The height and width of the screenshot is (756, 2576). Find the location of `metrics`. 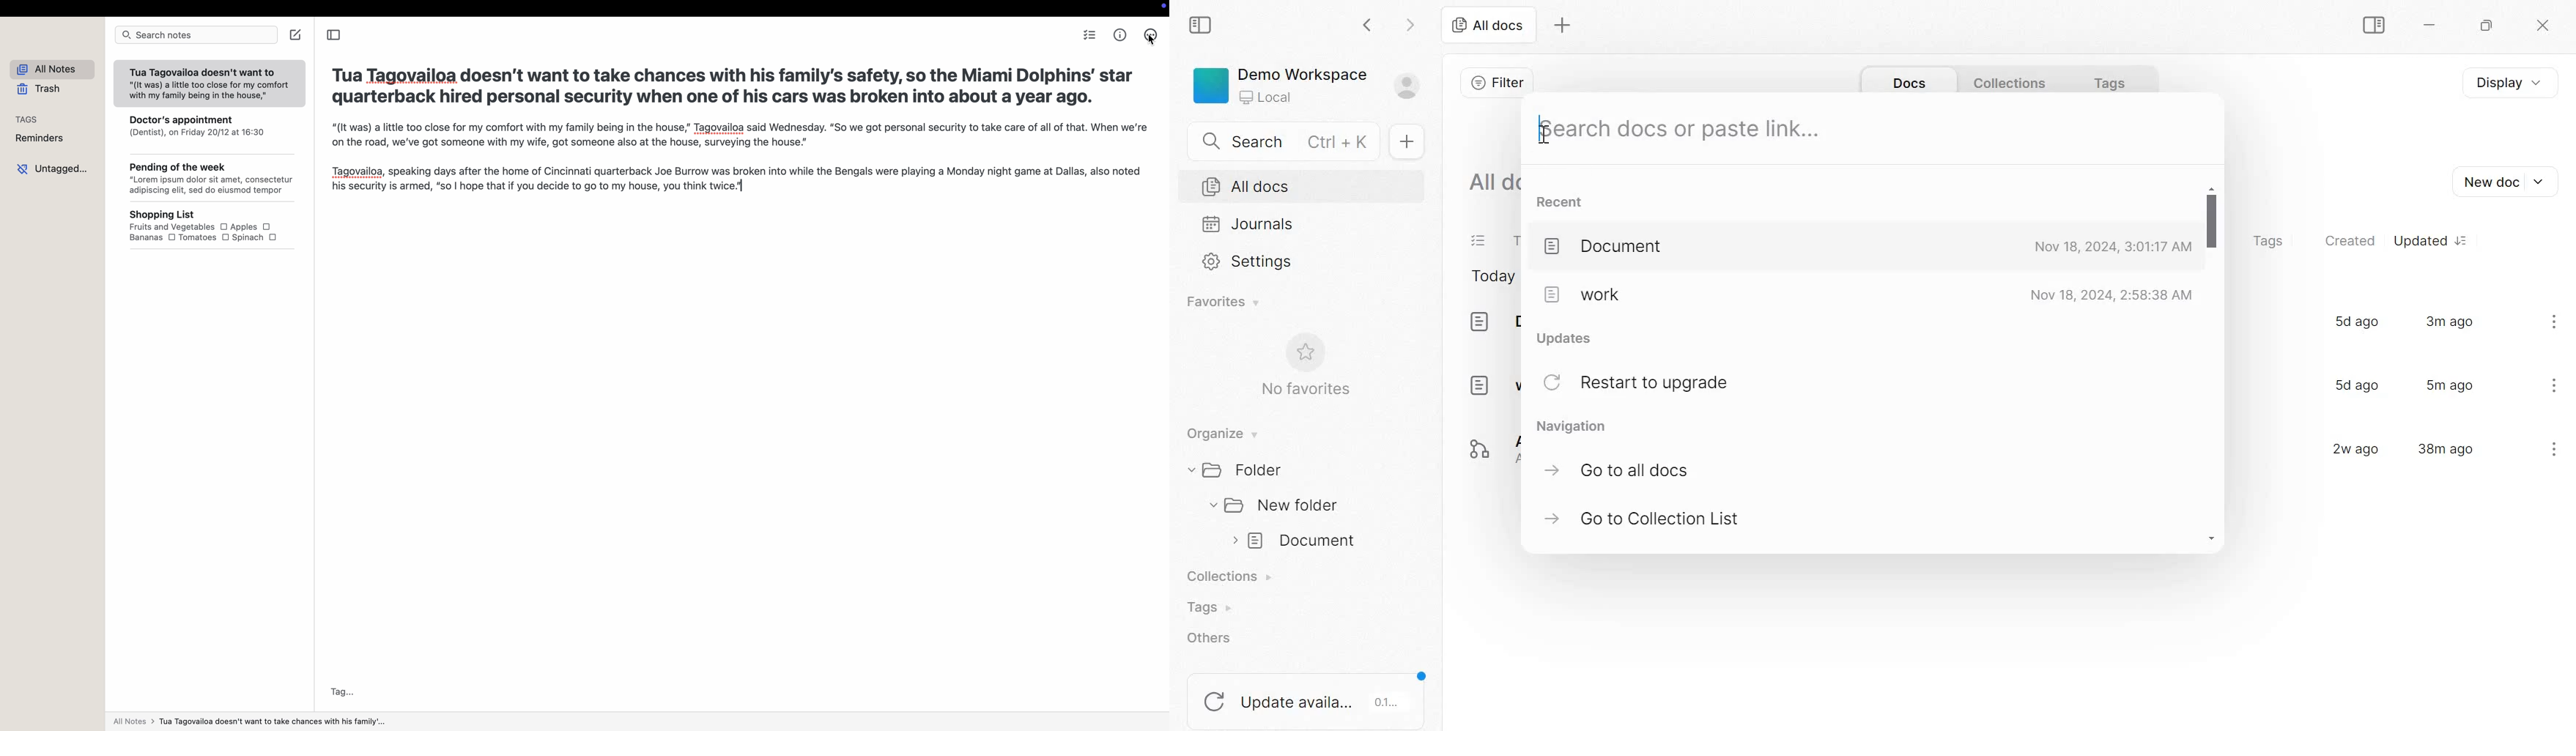

metrics is located at coordinates (1121, 35).